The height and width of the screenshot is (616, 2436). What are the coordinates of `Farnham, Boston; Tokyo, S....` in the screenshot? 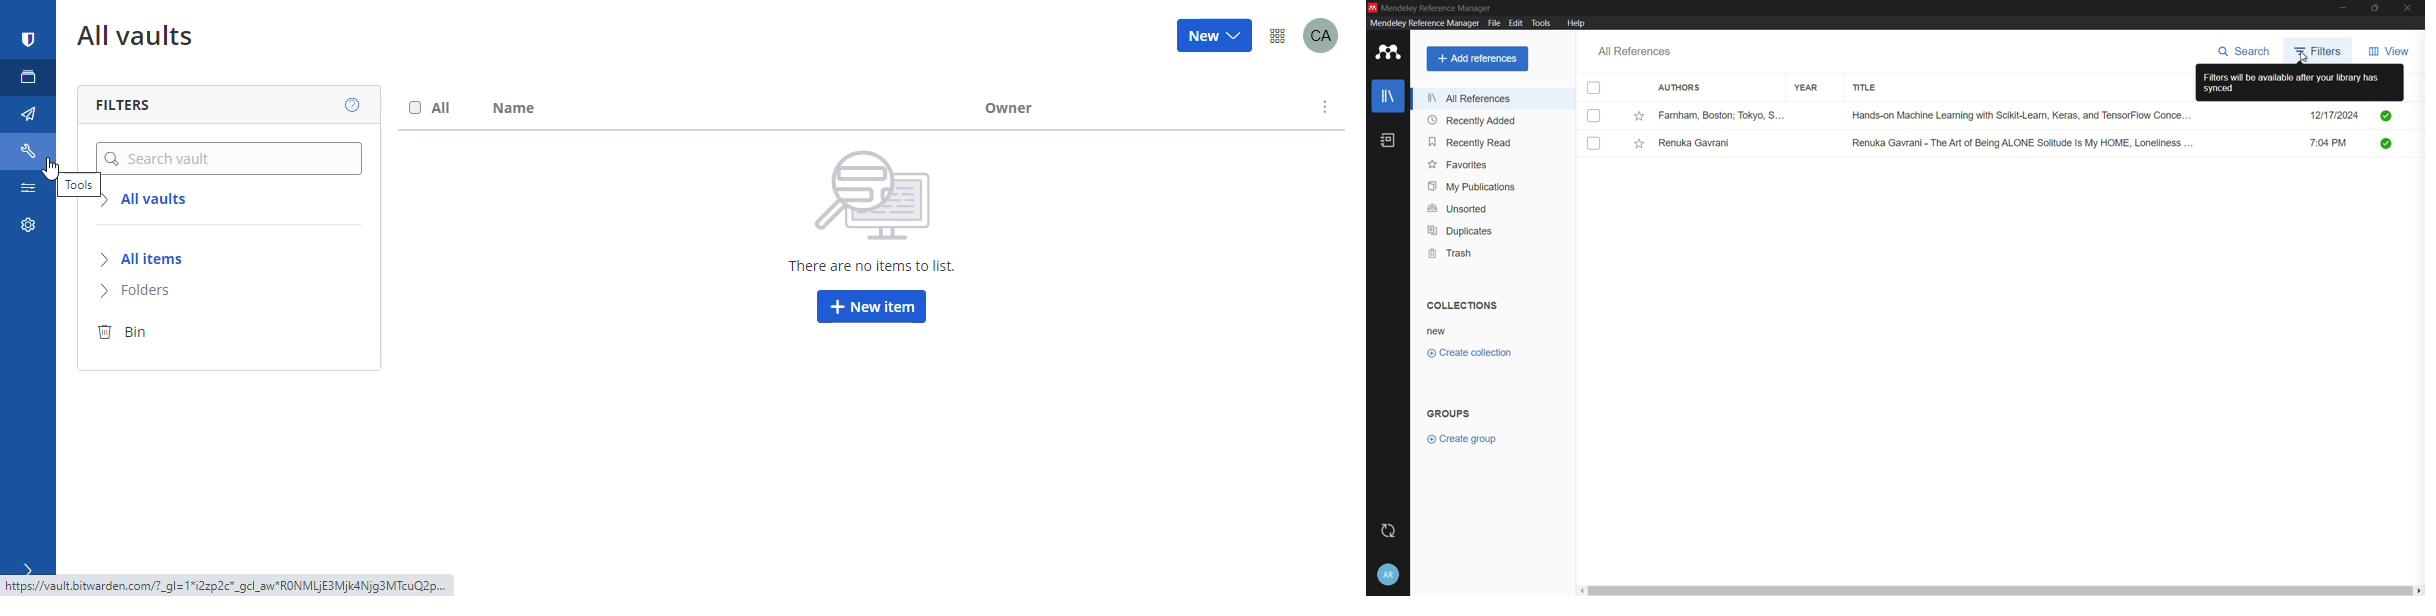 It's located at (1723, 115).